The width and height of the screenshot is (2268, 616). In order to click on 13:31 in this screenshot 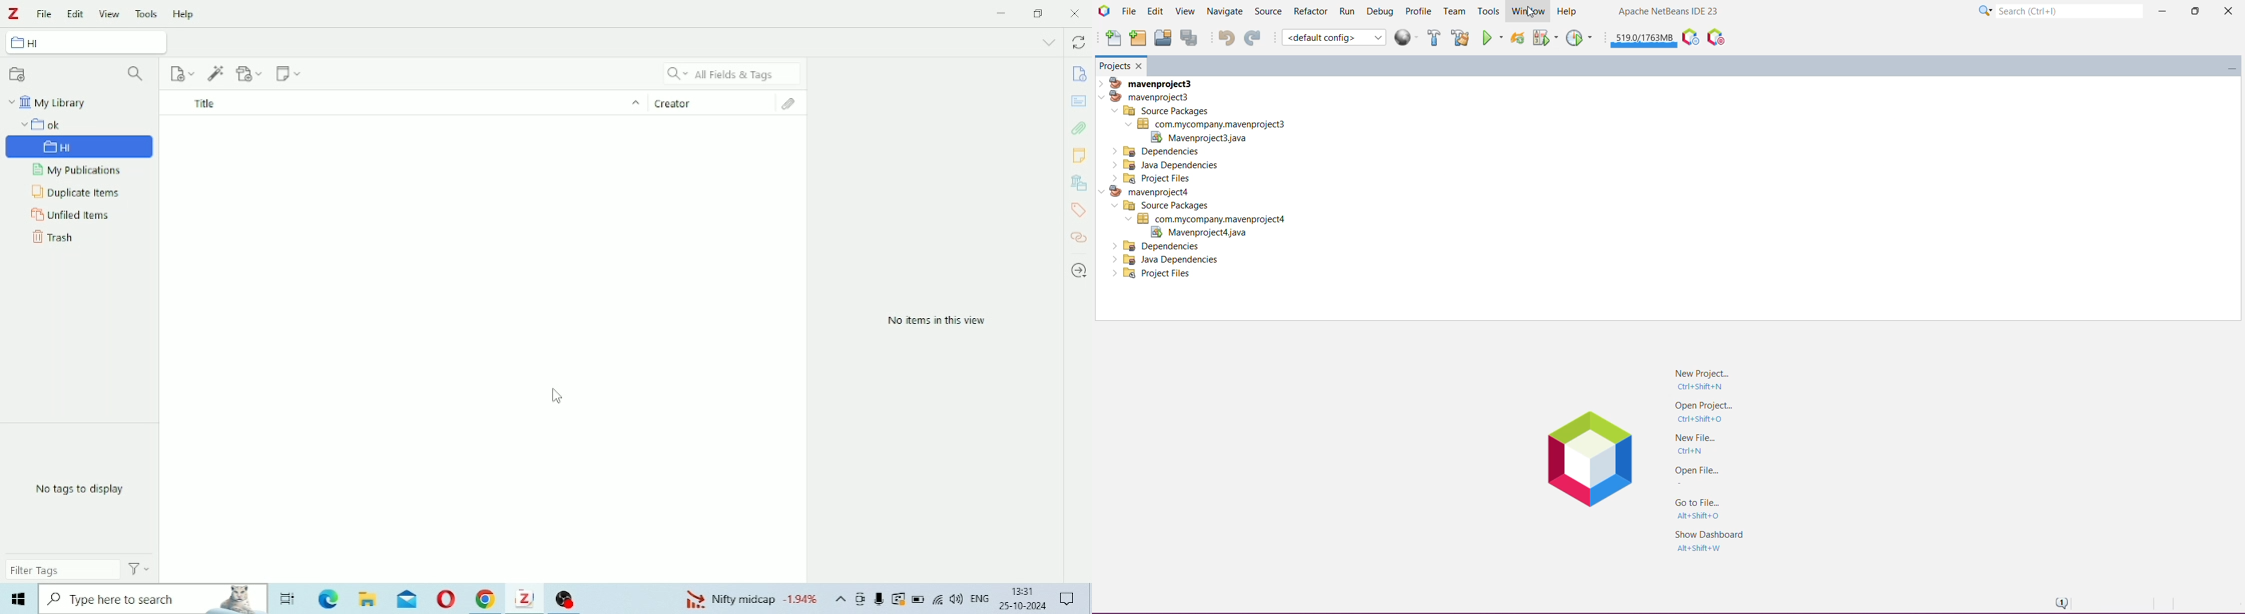, I will do `click(1025, 591)`.